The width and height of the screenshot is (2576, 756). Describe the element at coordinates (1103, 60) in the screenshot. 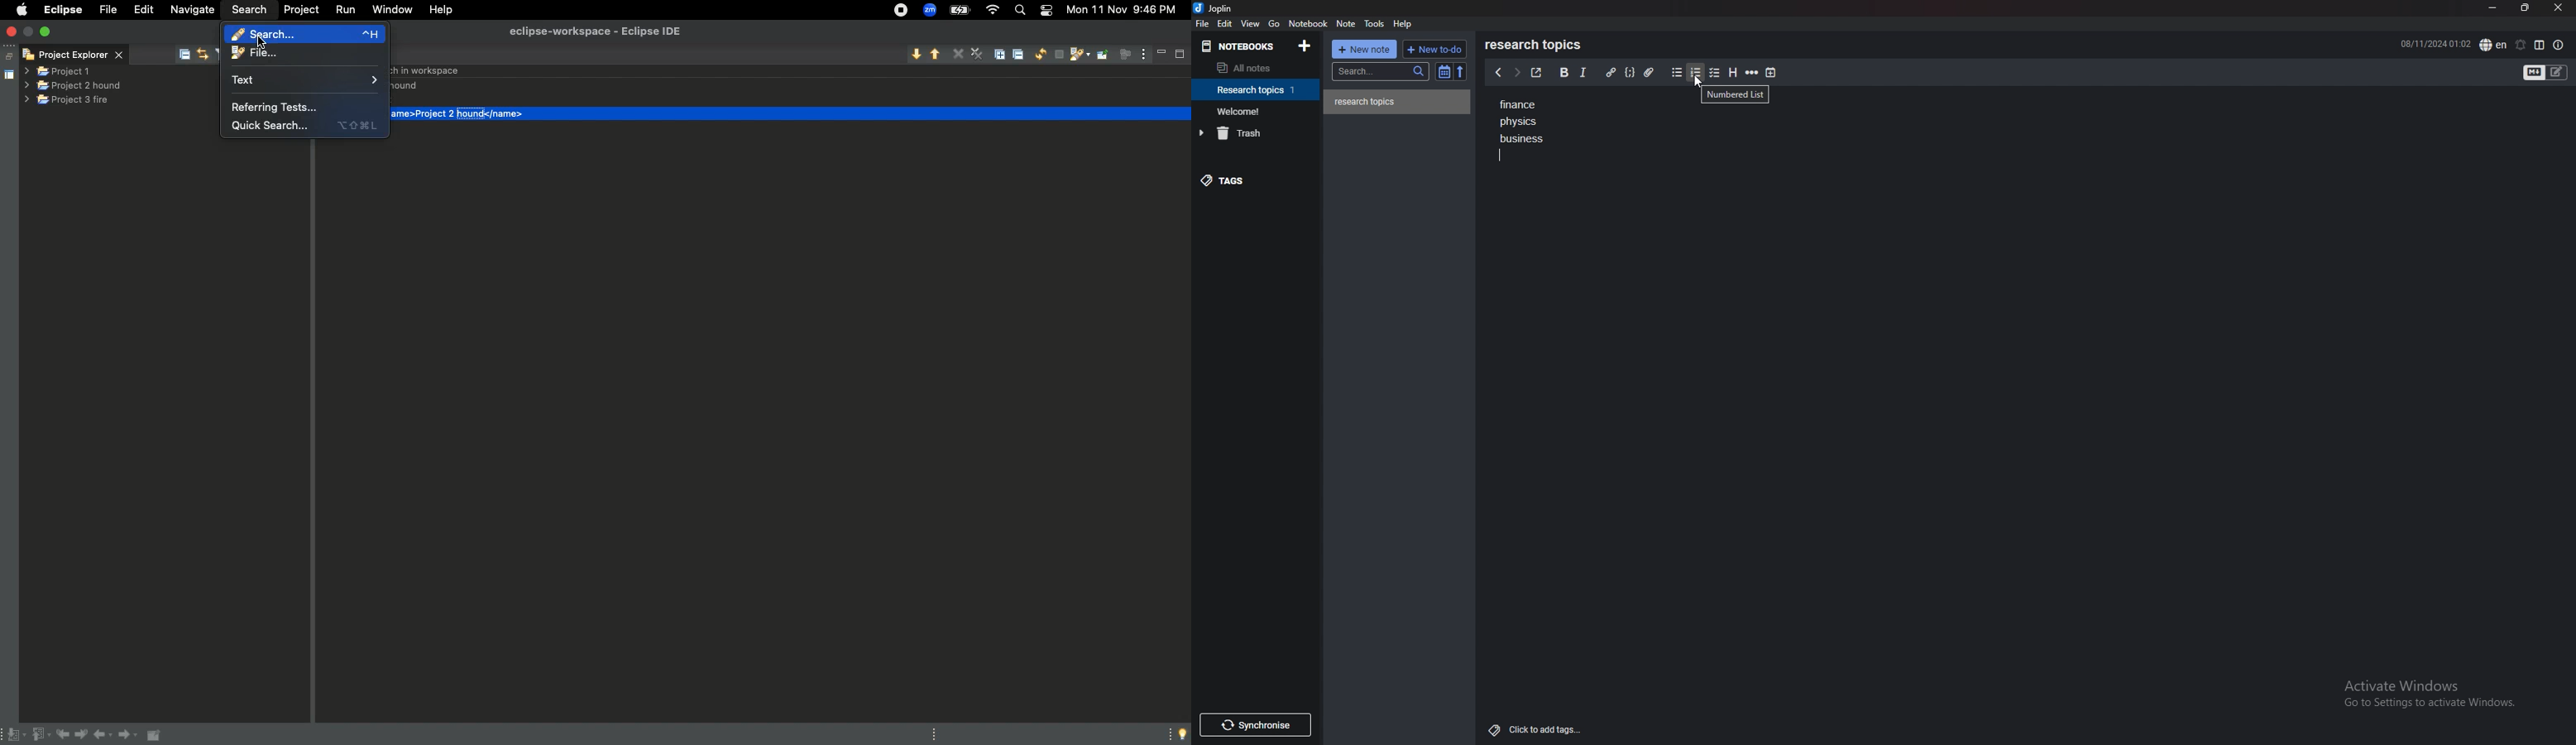

I see `Pin the search view` at that location.